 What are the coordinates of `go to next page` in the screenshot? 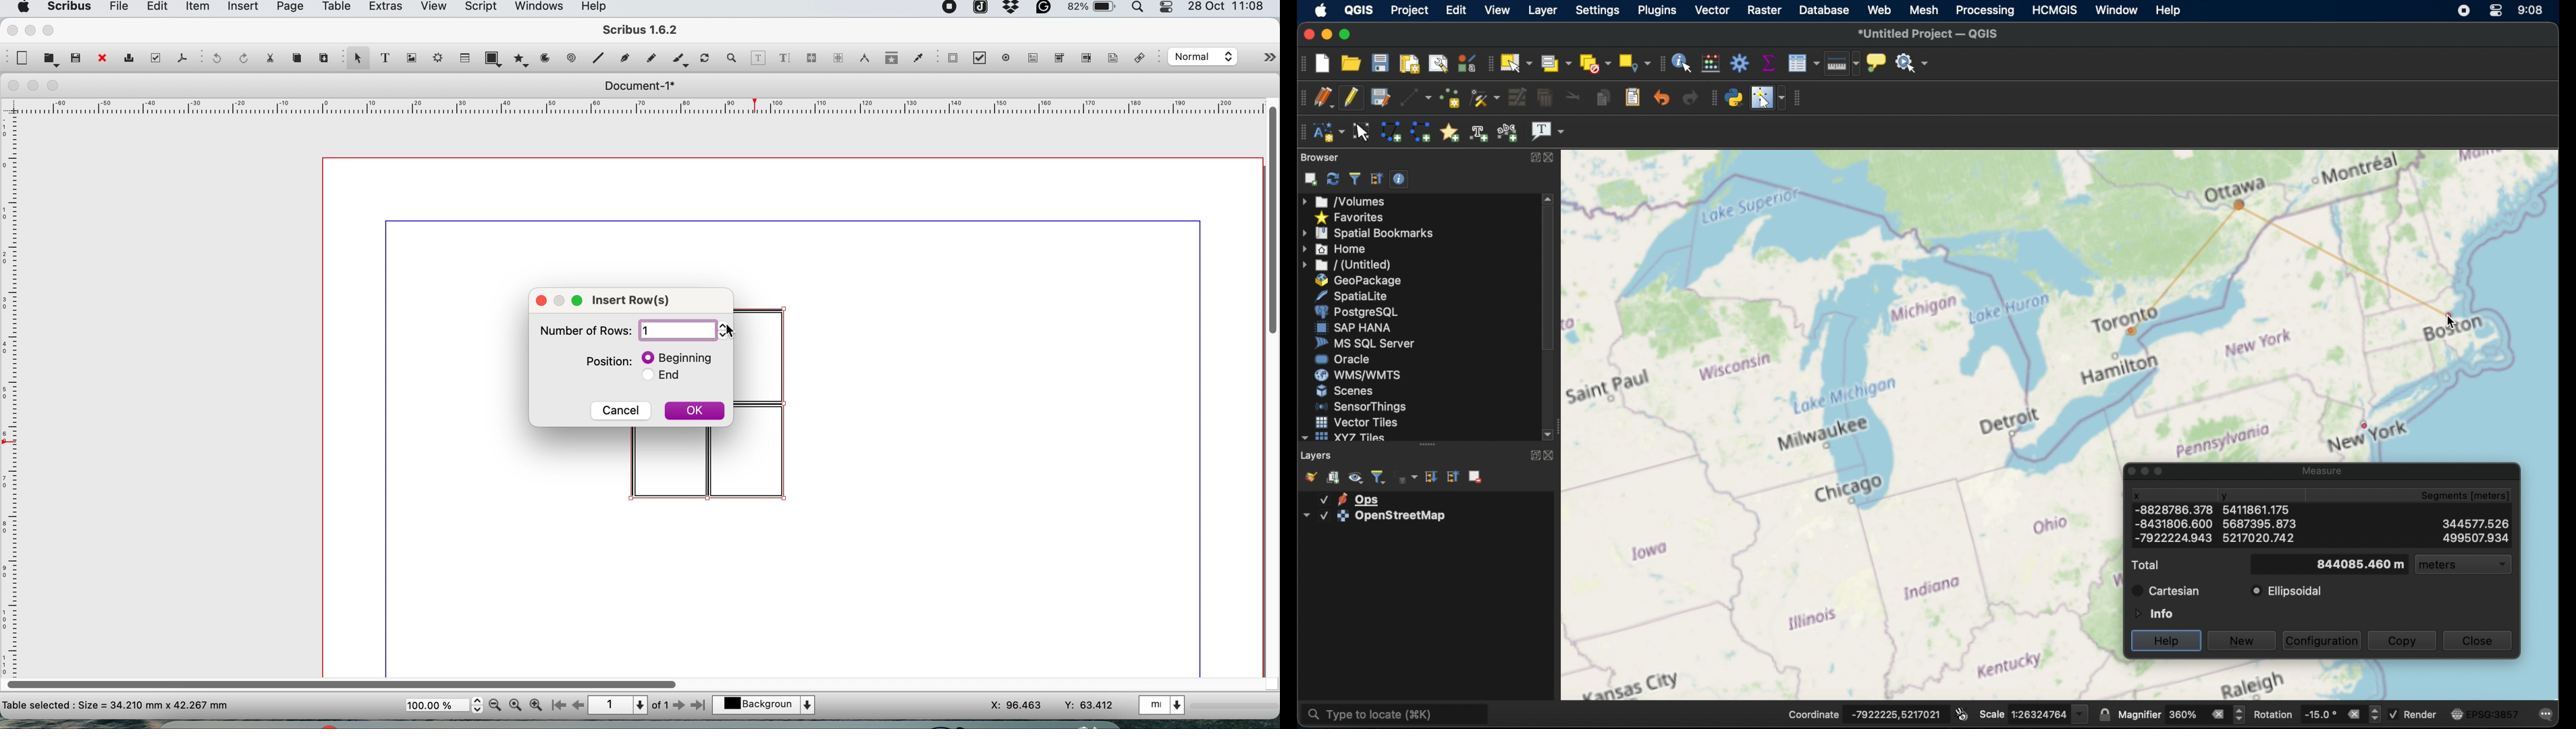 It's located at (679, 706).